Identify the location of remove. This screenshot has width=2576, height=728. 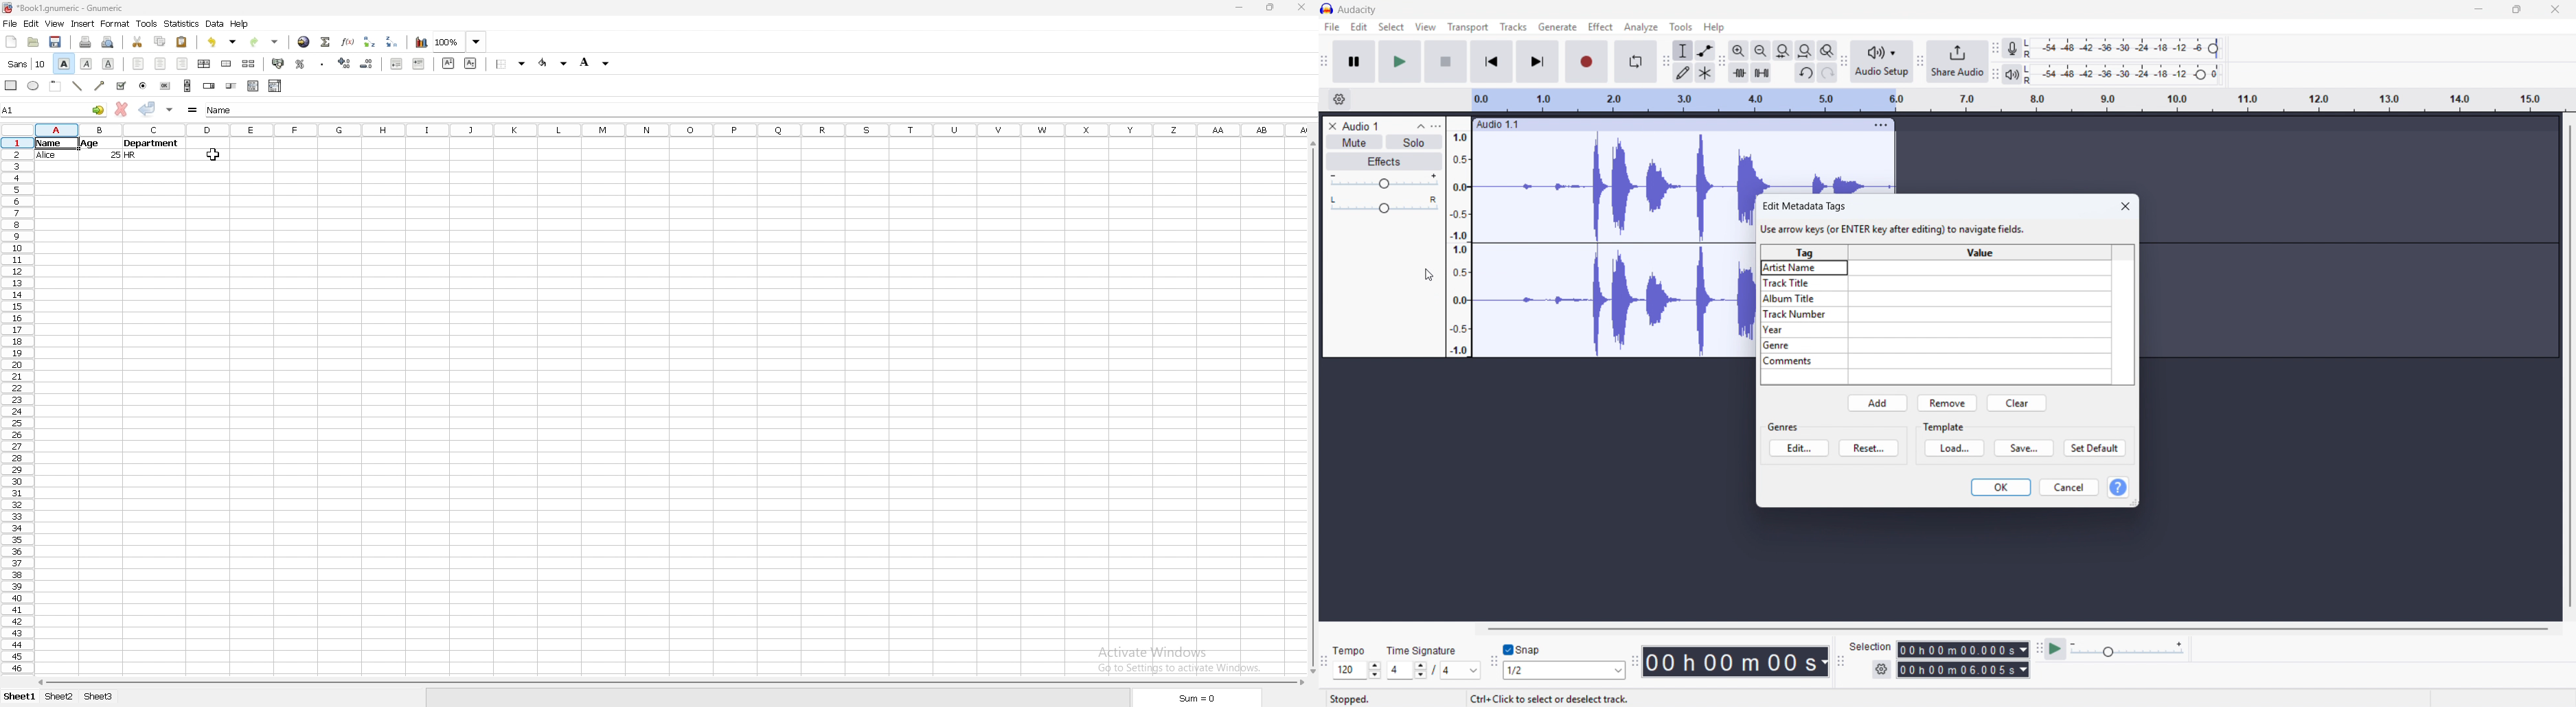
(1947, 403).